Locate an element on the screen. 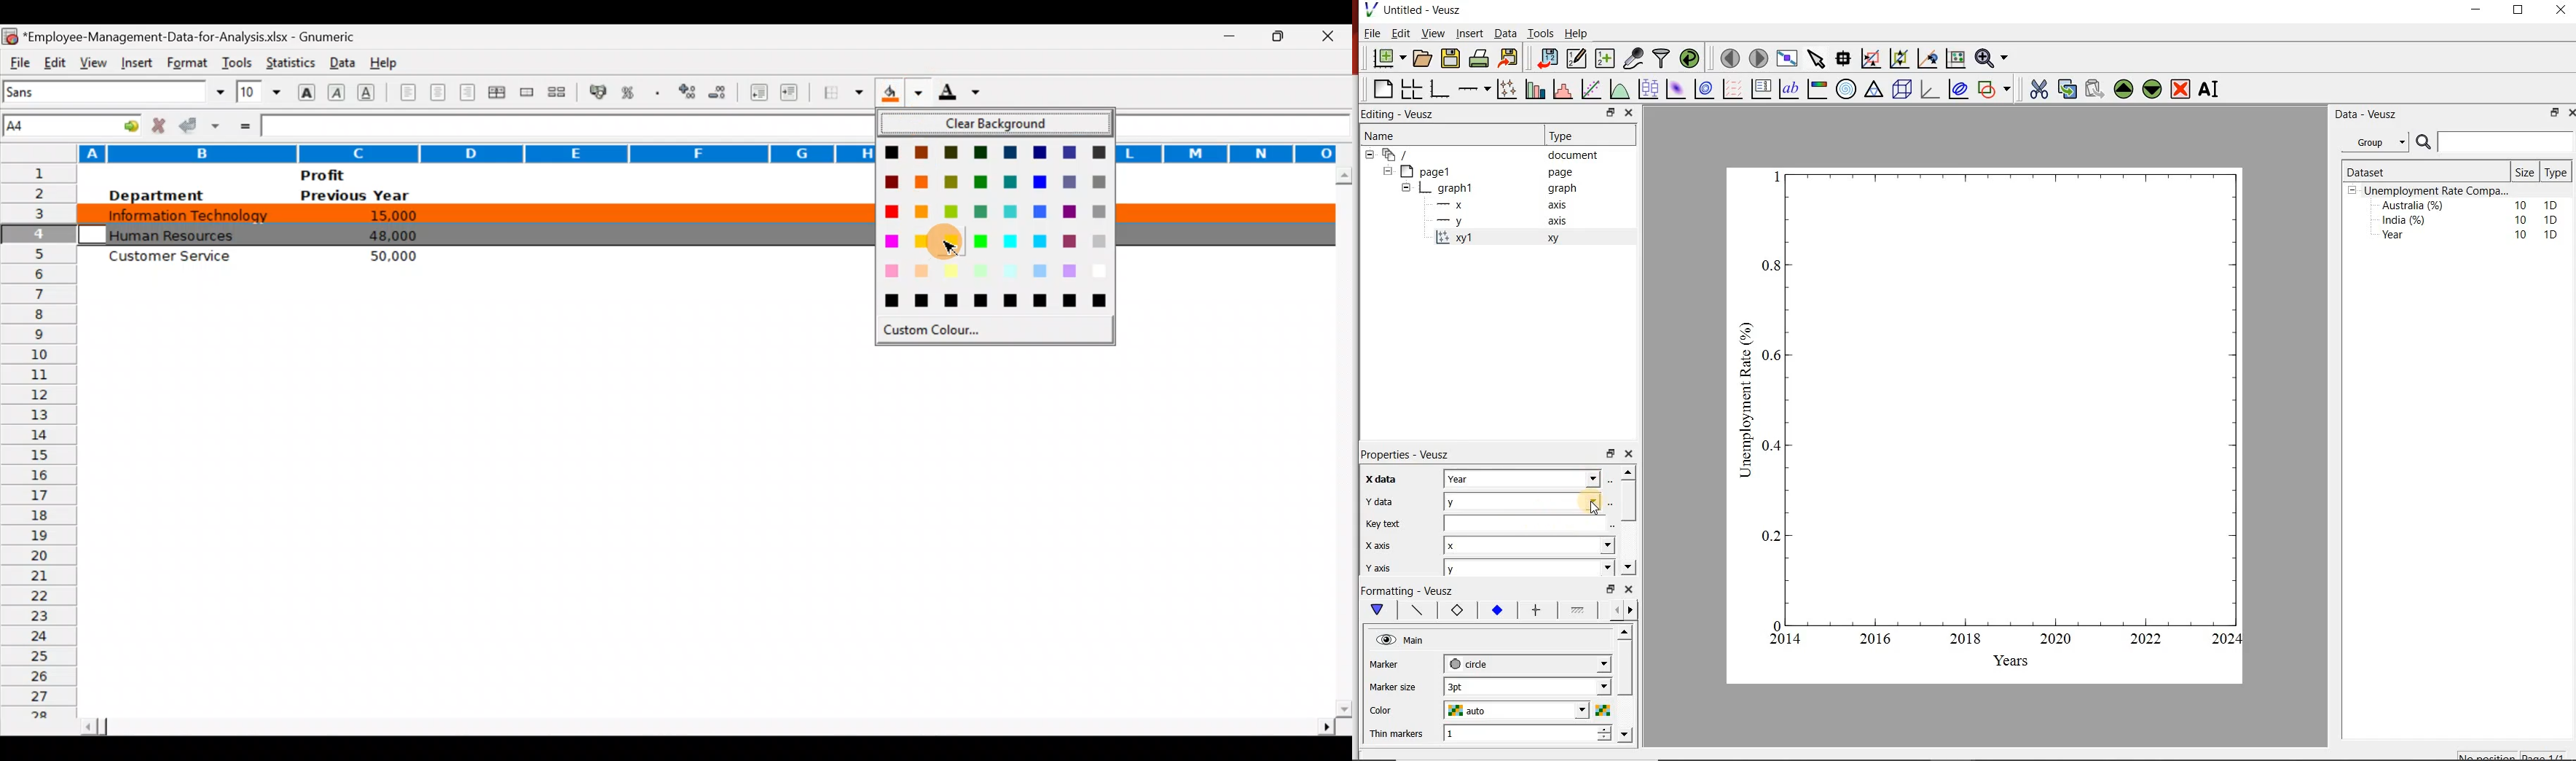  Include a thousands operator is located at coordinates (660, 94).